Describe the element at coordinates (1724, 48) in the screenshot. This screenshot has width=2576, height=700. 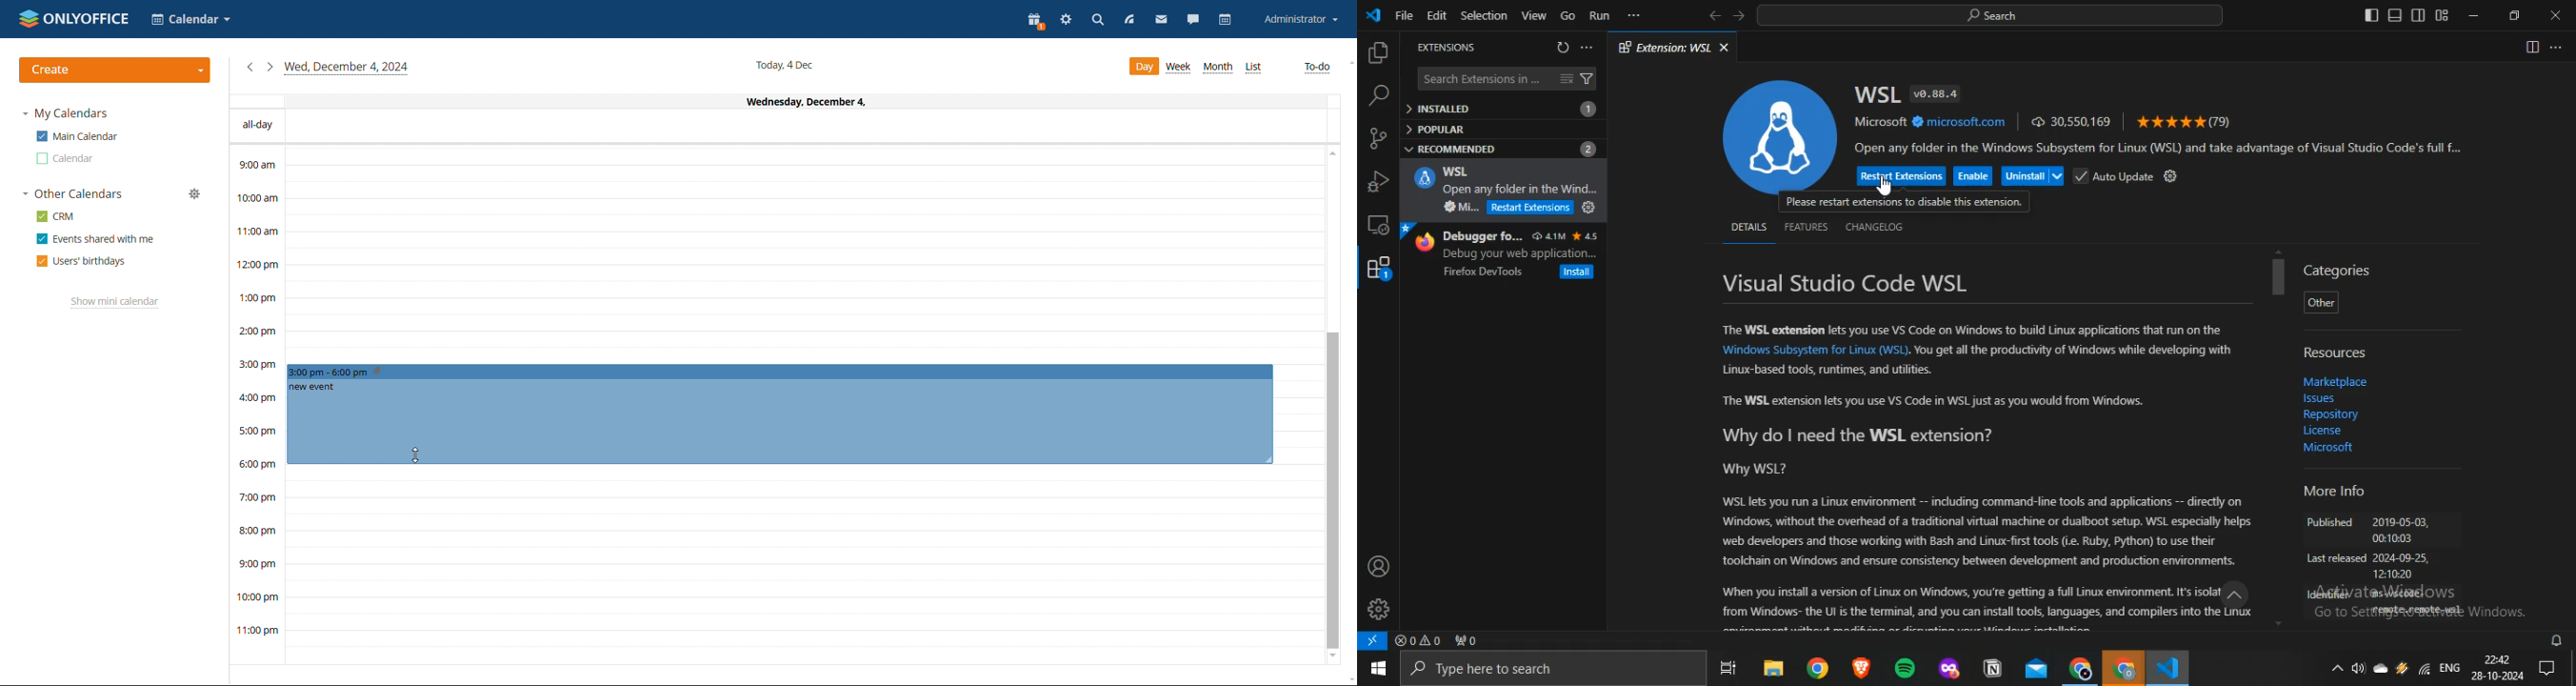
I see `close` at that location.